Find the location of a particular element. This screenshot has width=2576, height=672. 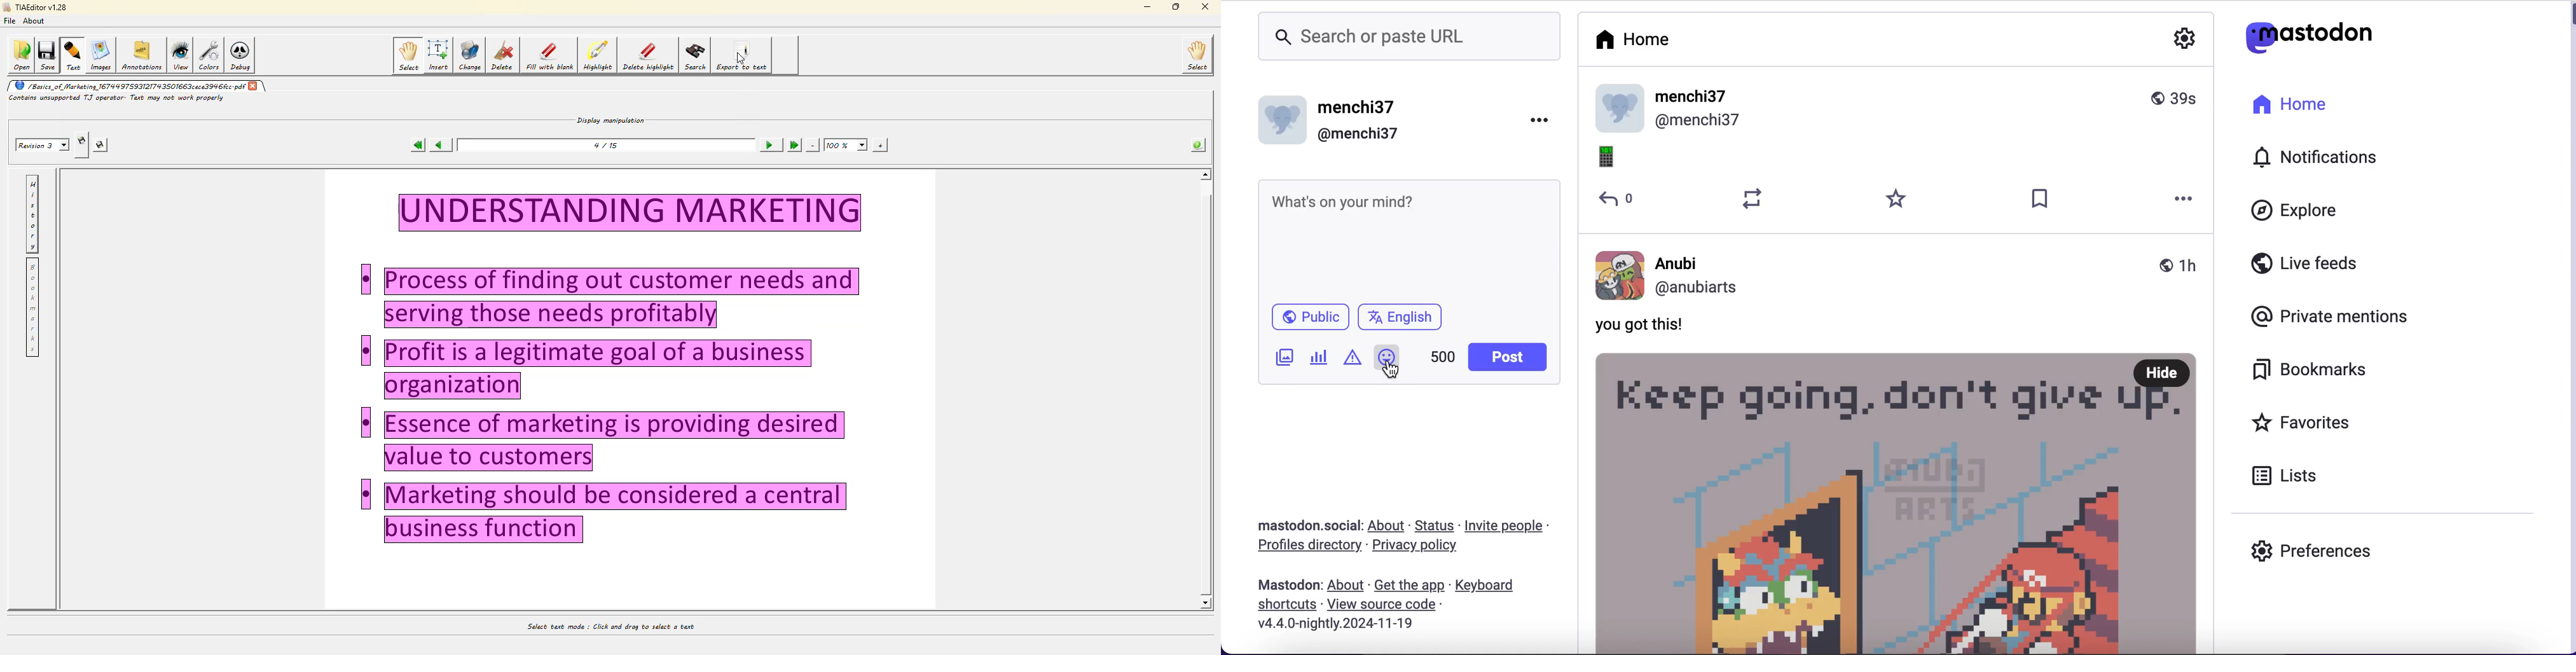

home is located at coordinates (1656, 42).